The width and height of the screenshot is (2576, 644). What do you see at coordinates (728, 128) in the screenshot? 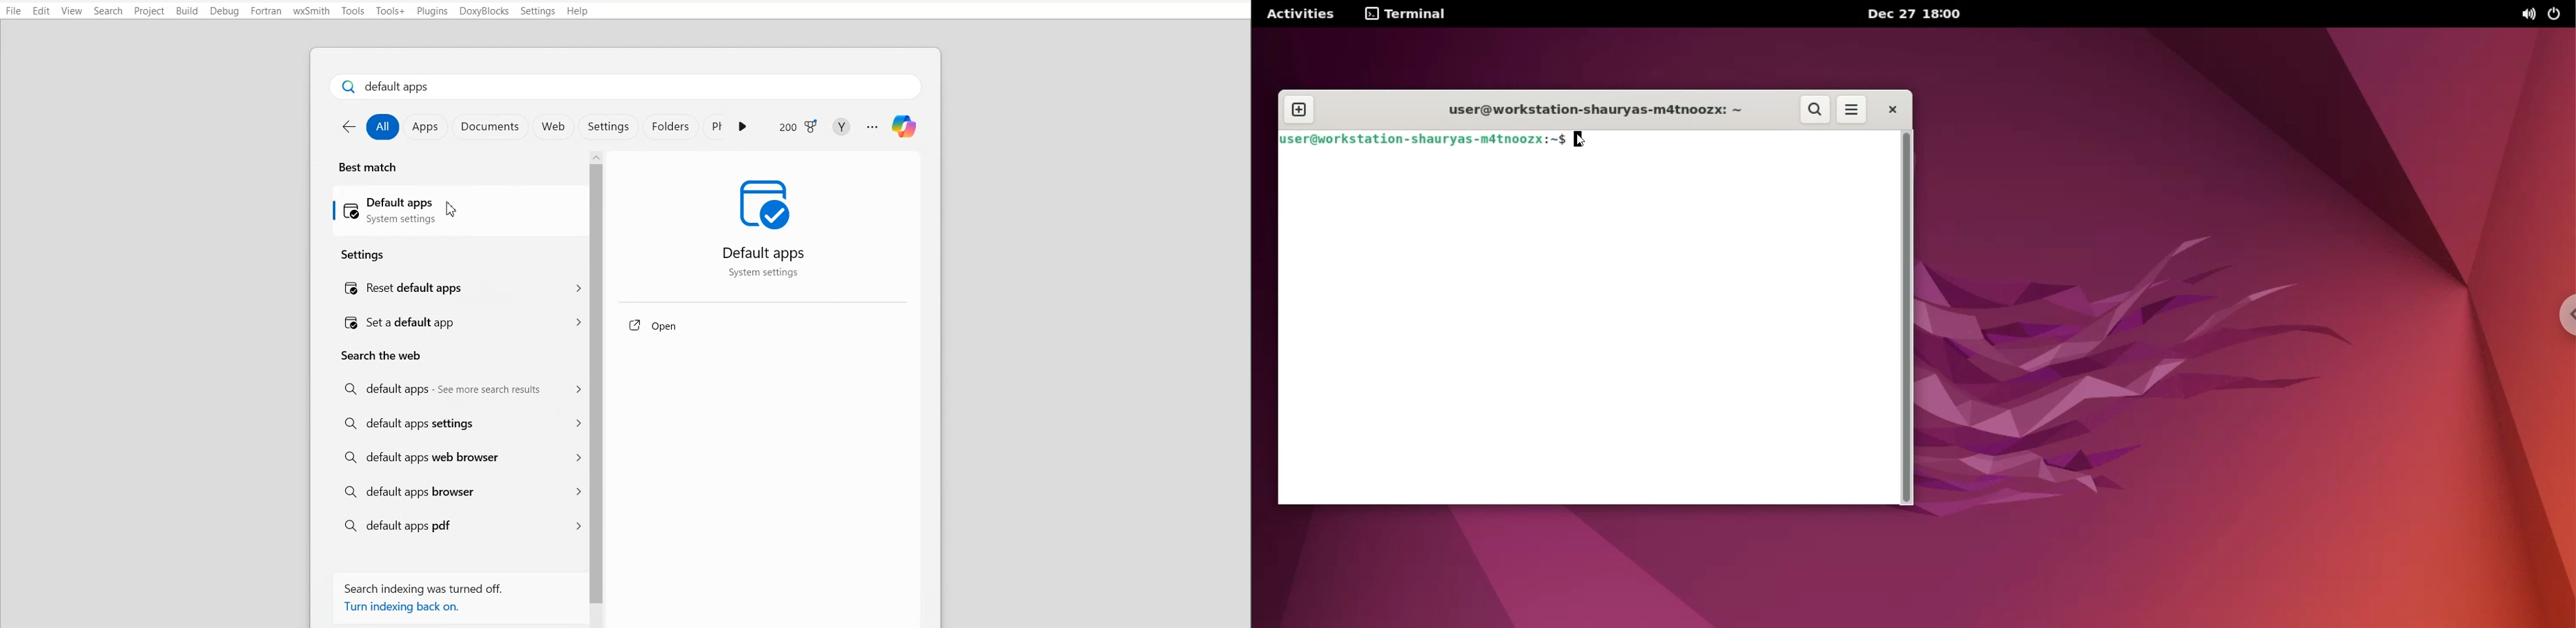
I see `App` at bounding box center [728, 128].